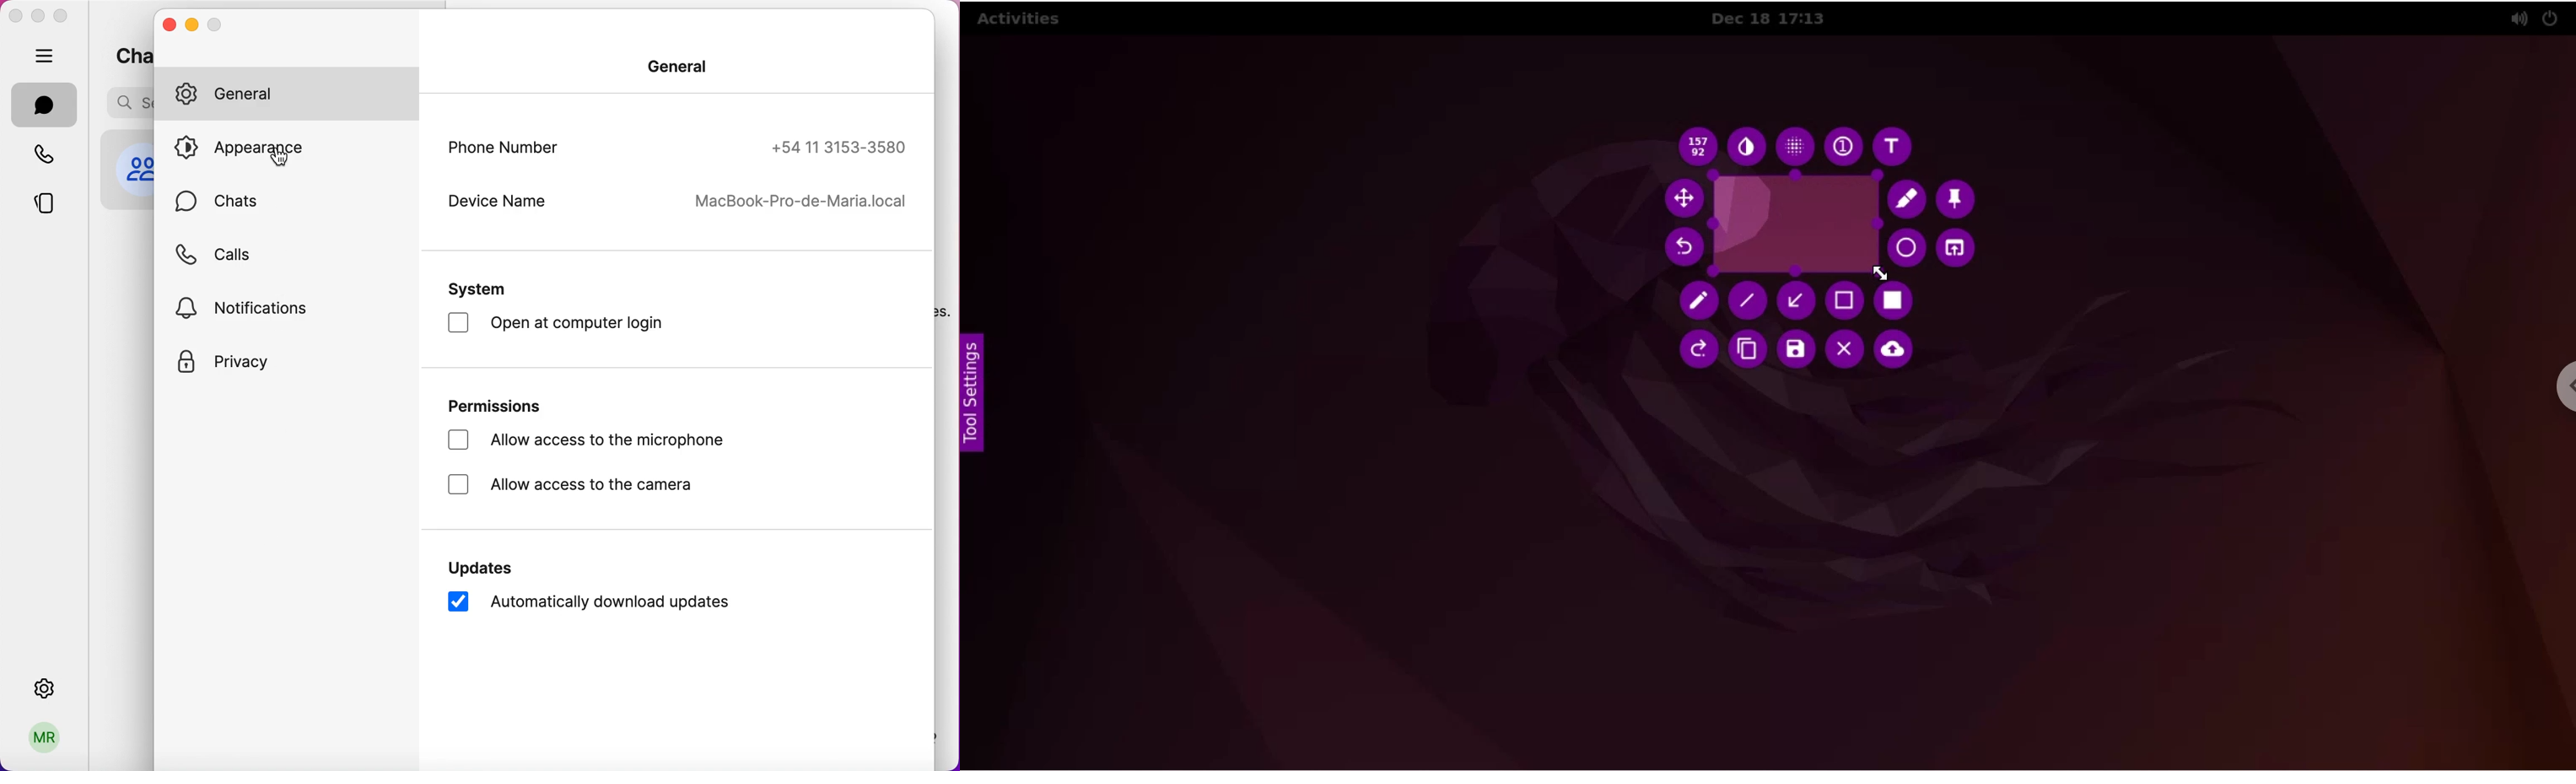  Describe the element at coordinates (1797, 146) in the screenshot. I see `pixelete as paint tool` at that location.